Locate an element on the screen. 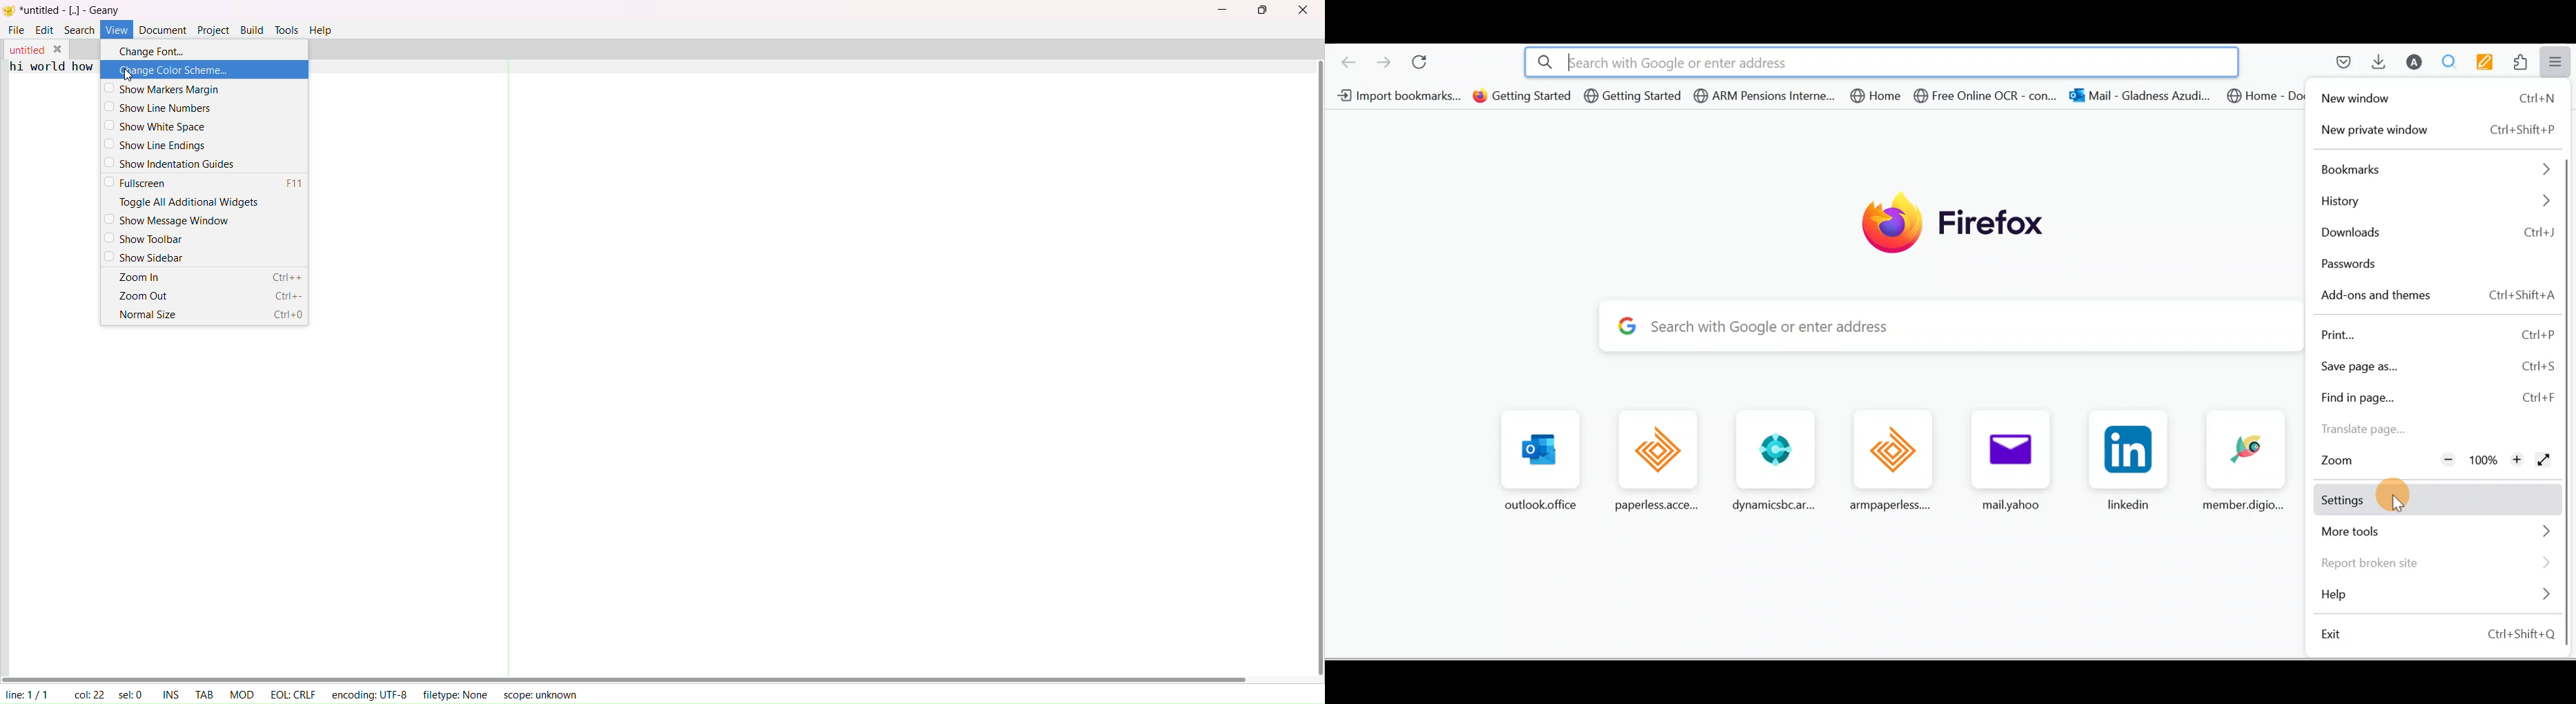 The image size is (2576, 728). zoom out is located at coordinates (210, 296).